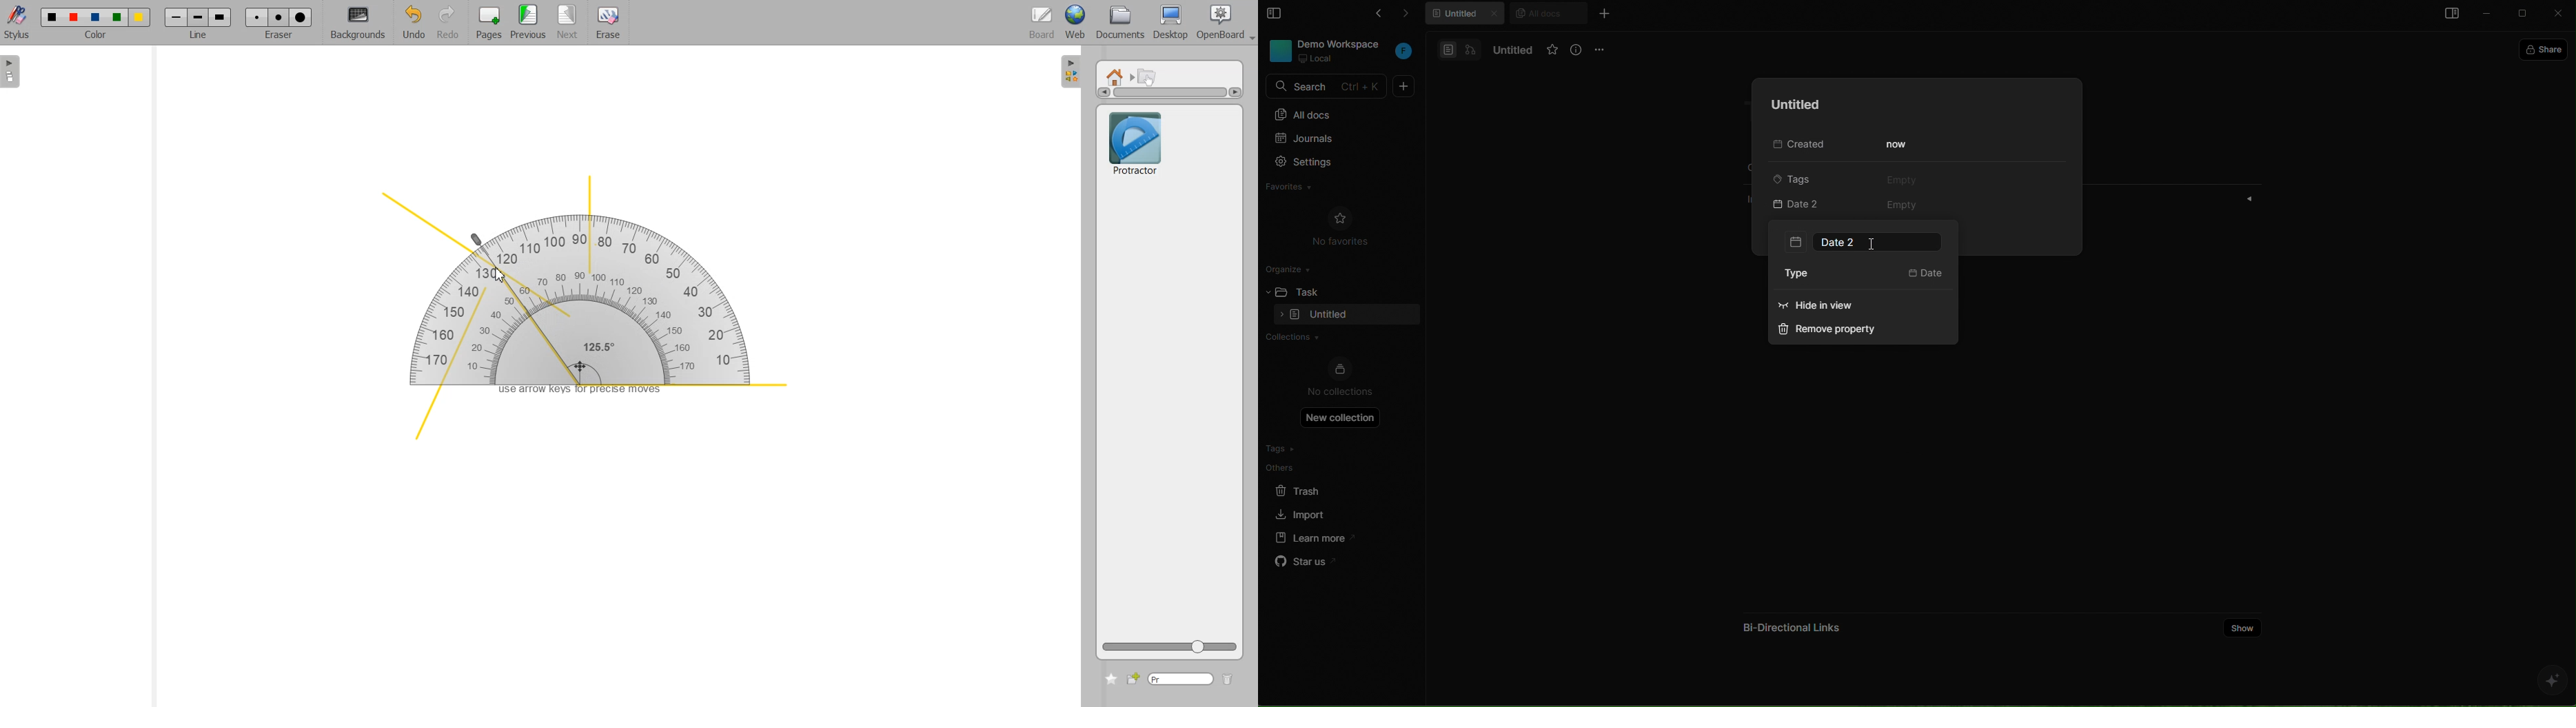 The image size is (2576, 728). What do you see at coordinates (2449, 15) in the screenshot?
I see `open sidebar` at bounding box center [2449, 15].